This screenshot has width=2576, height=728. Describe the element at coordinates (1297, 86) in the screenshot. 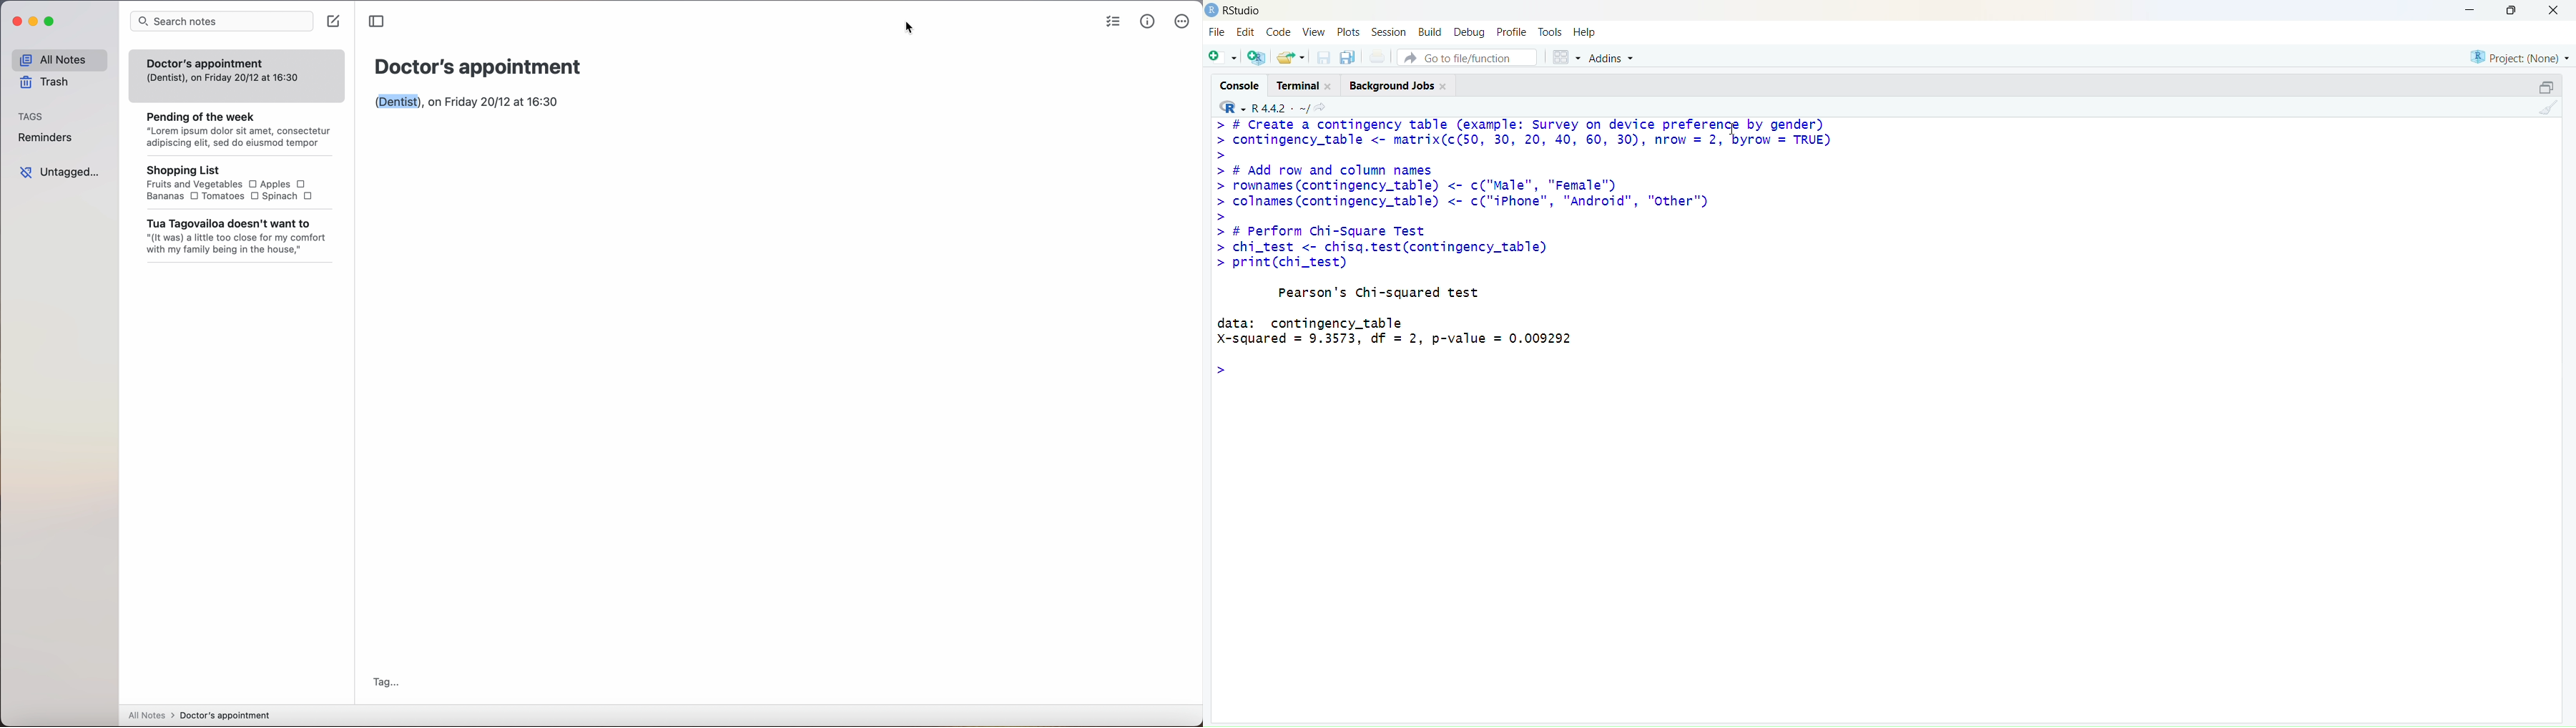

I see `Terminal ` at that location.